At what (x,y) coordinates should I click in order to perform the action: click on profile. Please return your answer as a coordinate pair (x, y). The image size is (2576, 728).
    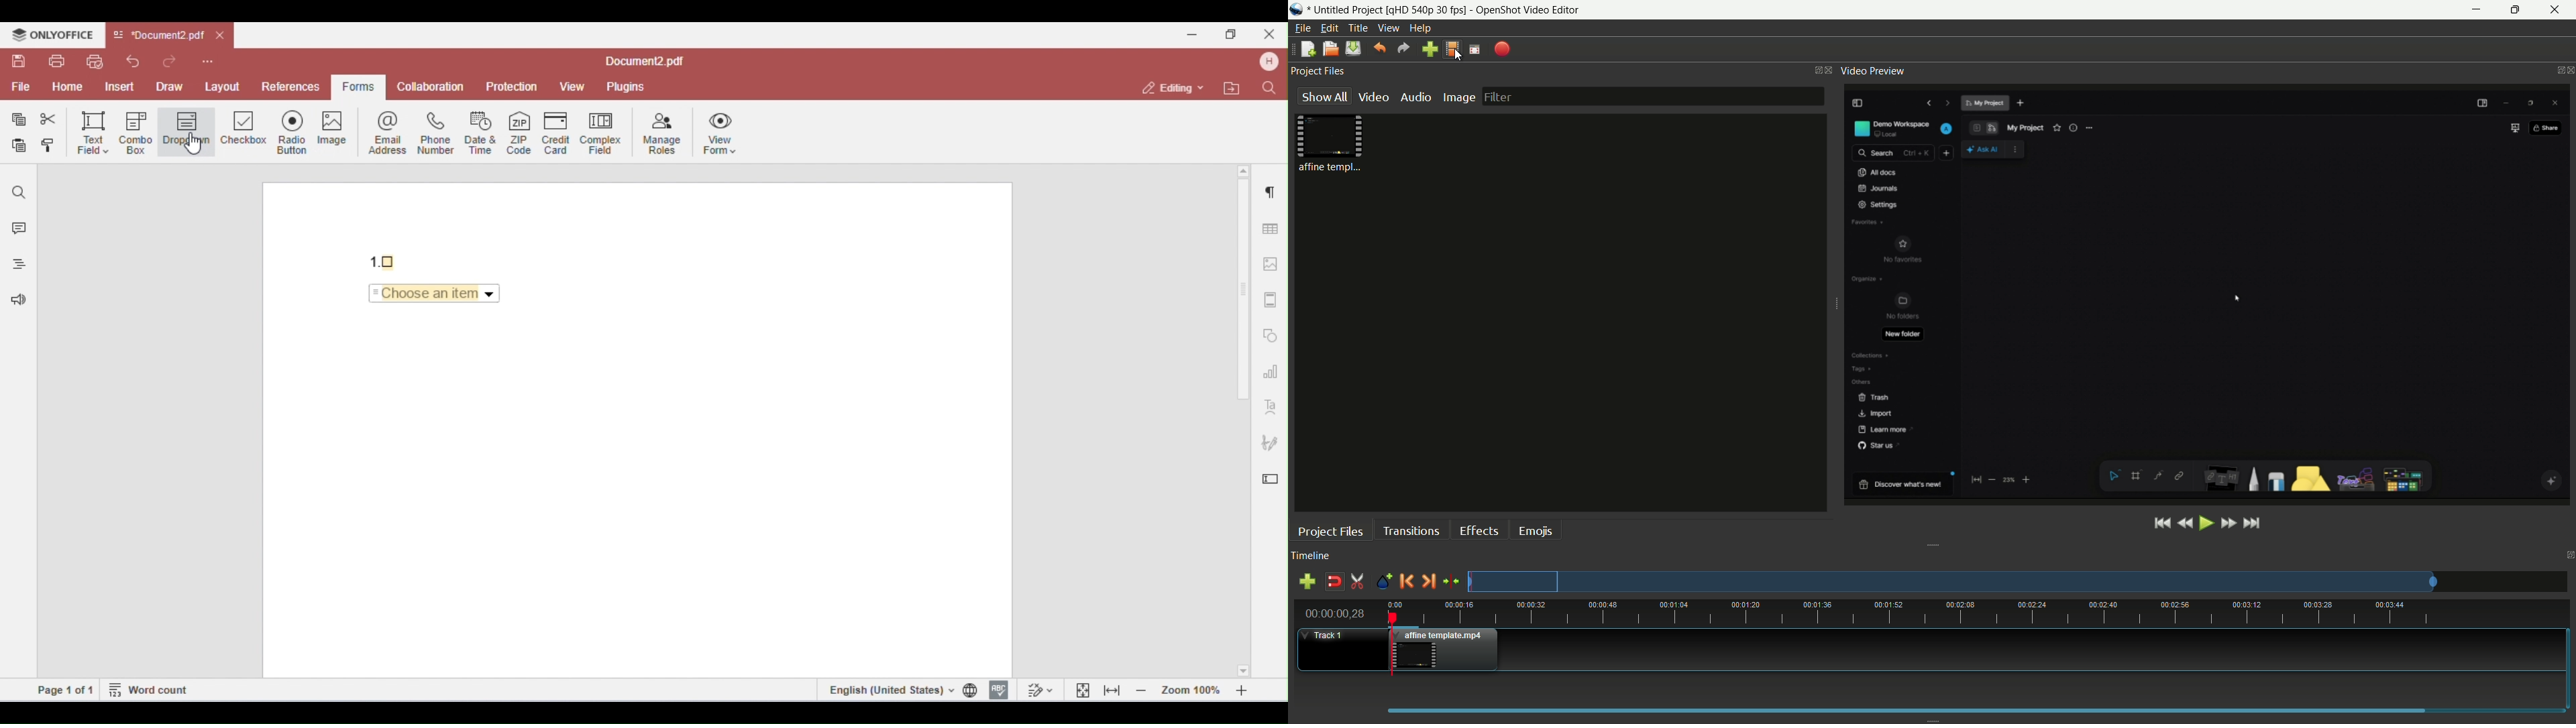
    Looking at the image, I should click on (1452, 49).